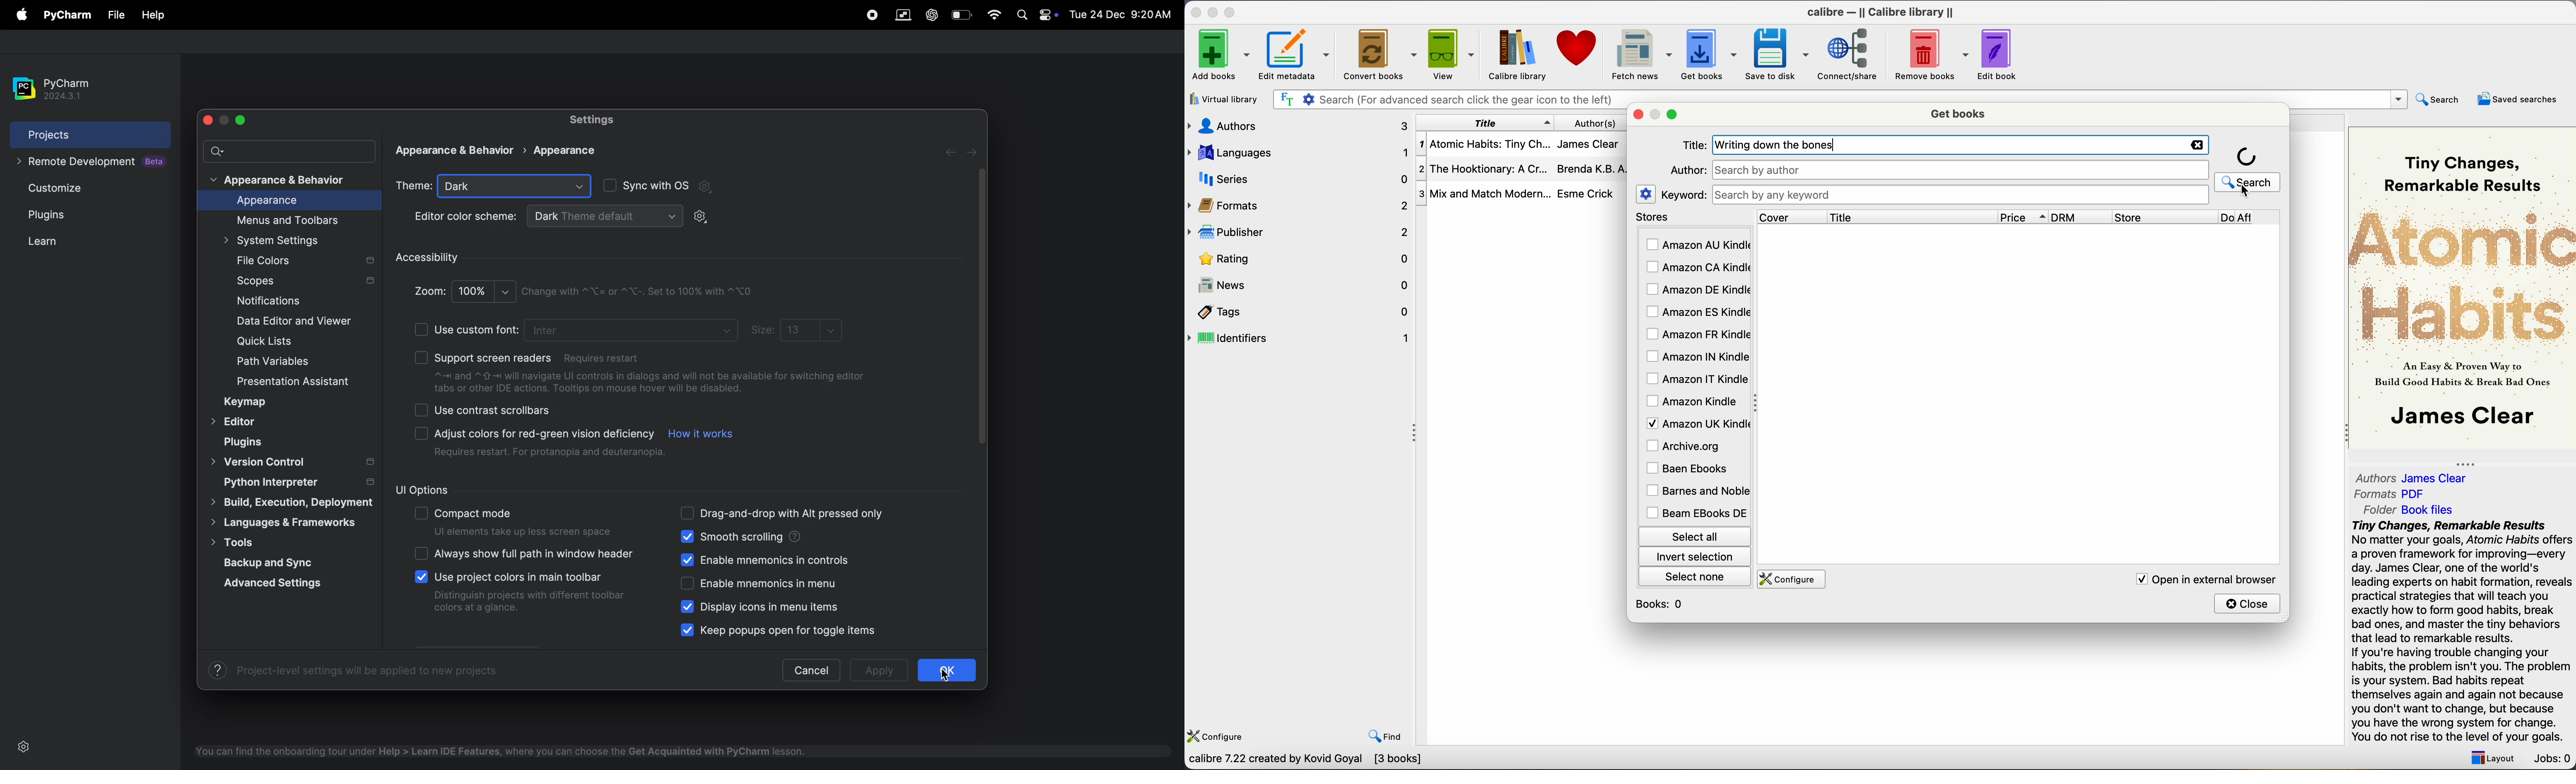 Image resolution: width=2576 pixels, height=784 pixels. What do you see at coordinates (1587, 142) in the screenshot?
I see `James Clear` at bounding box center [1587, 142].